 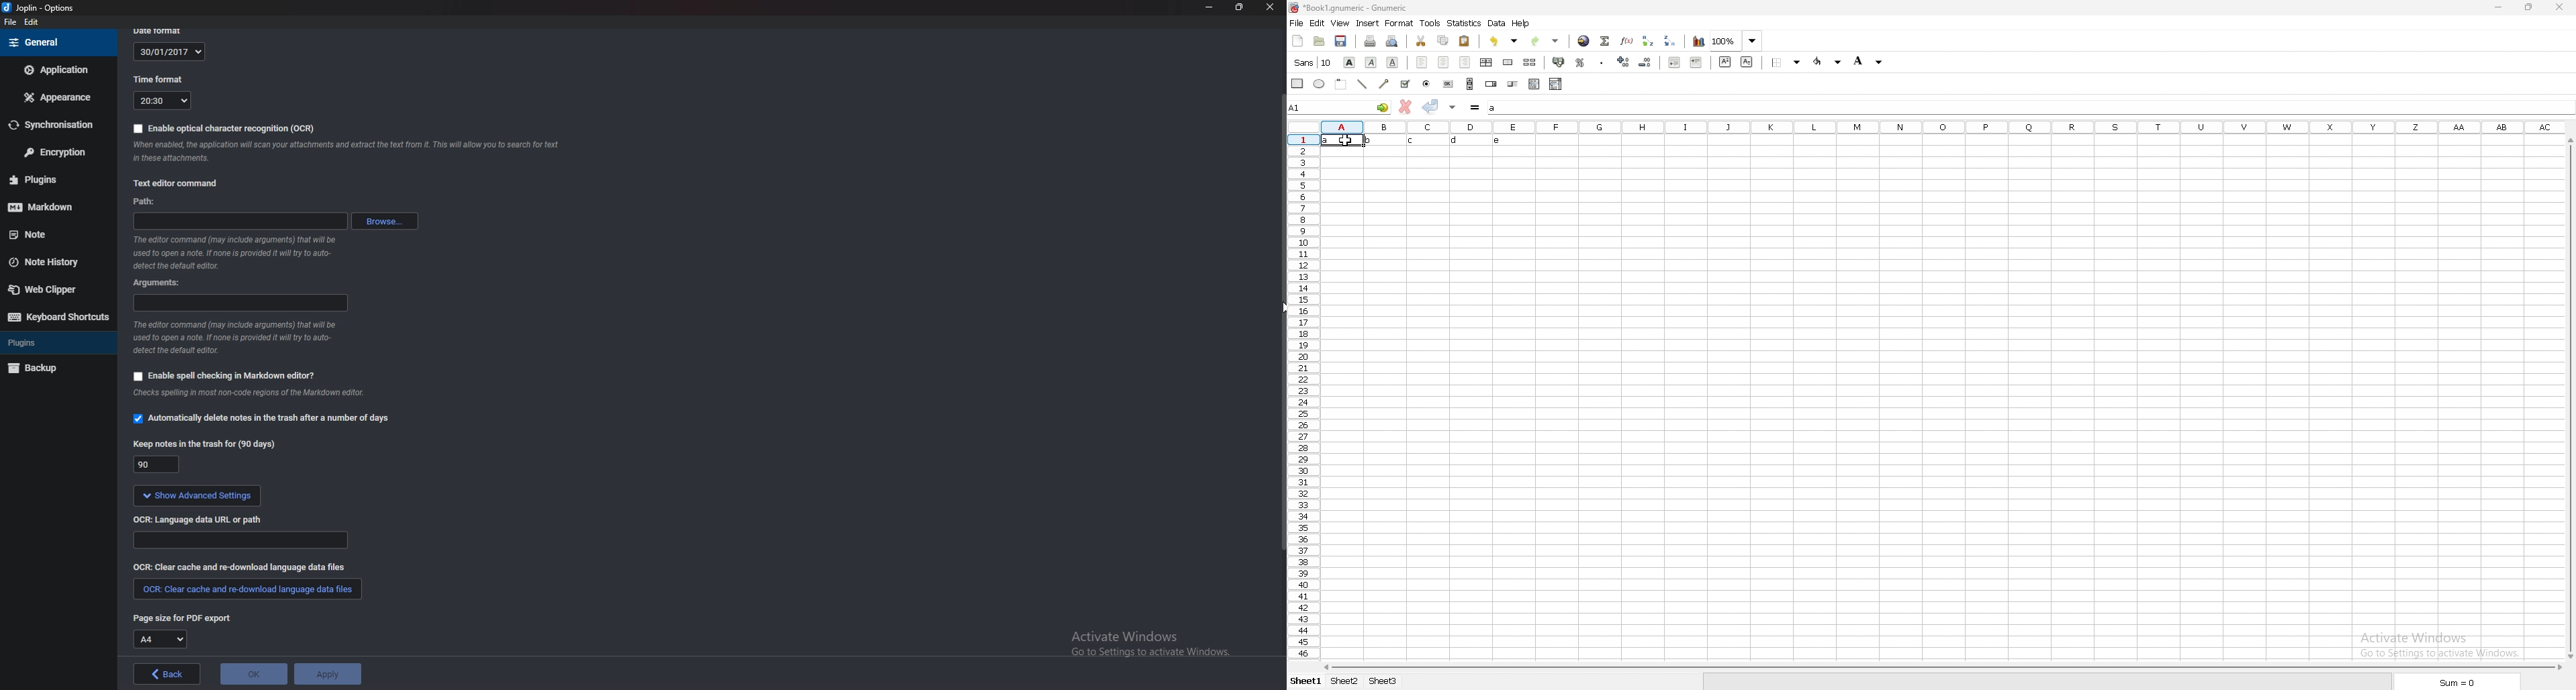 I want to click on font, so click(x=1314, y=62).